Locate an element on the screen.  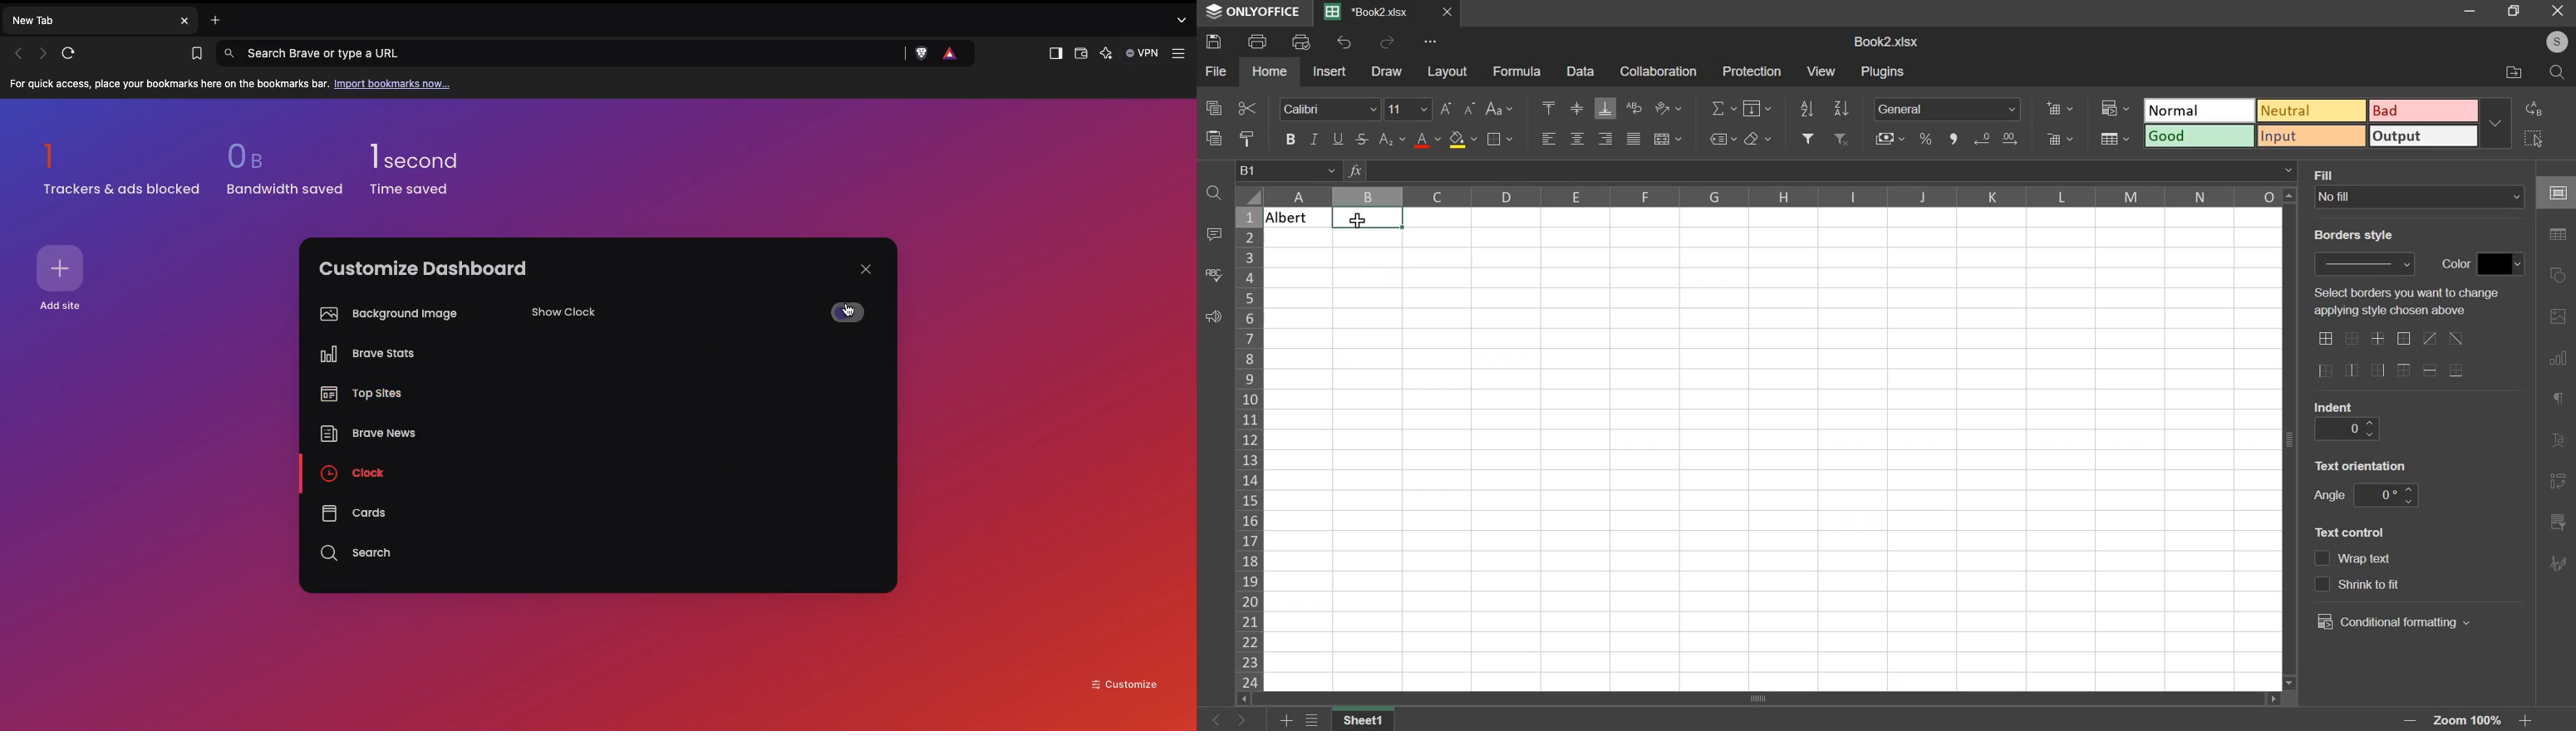
italic is located at coordinates (1315, 139).